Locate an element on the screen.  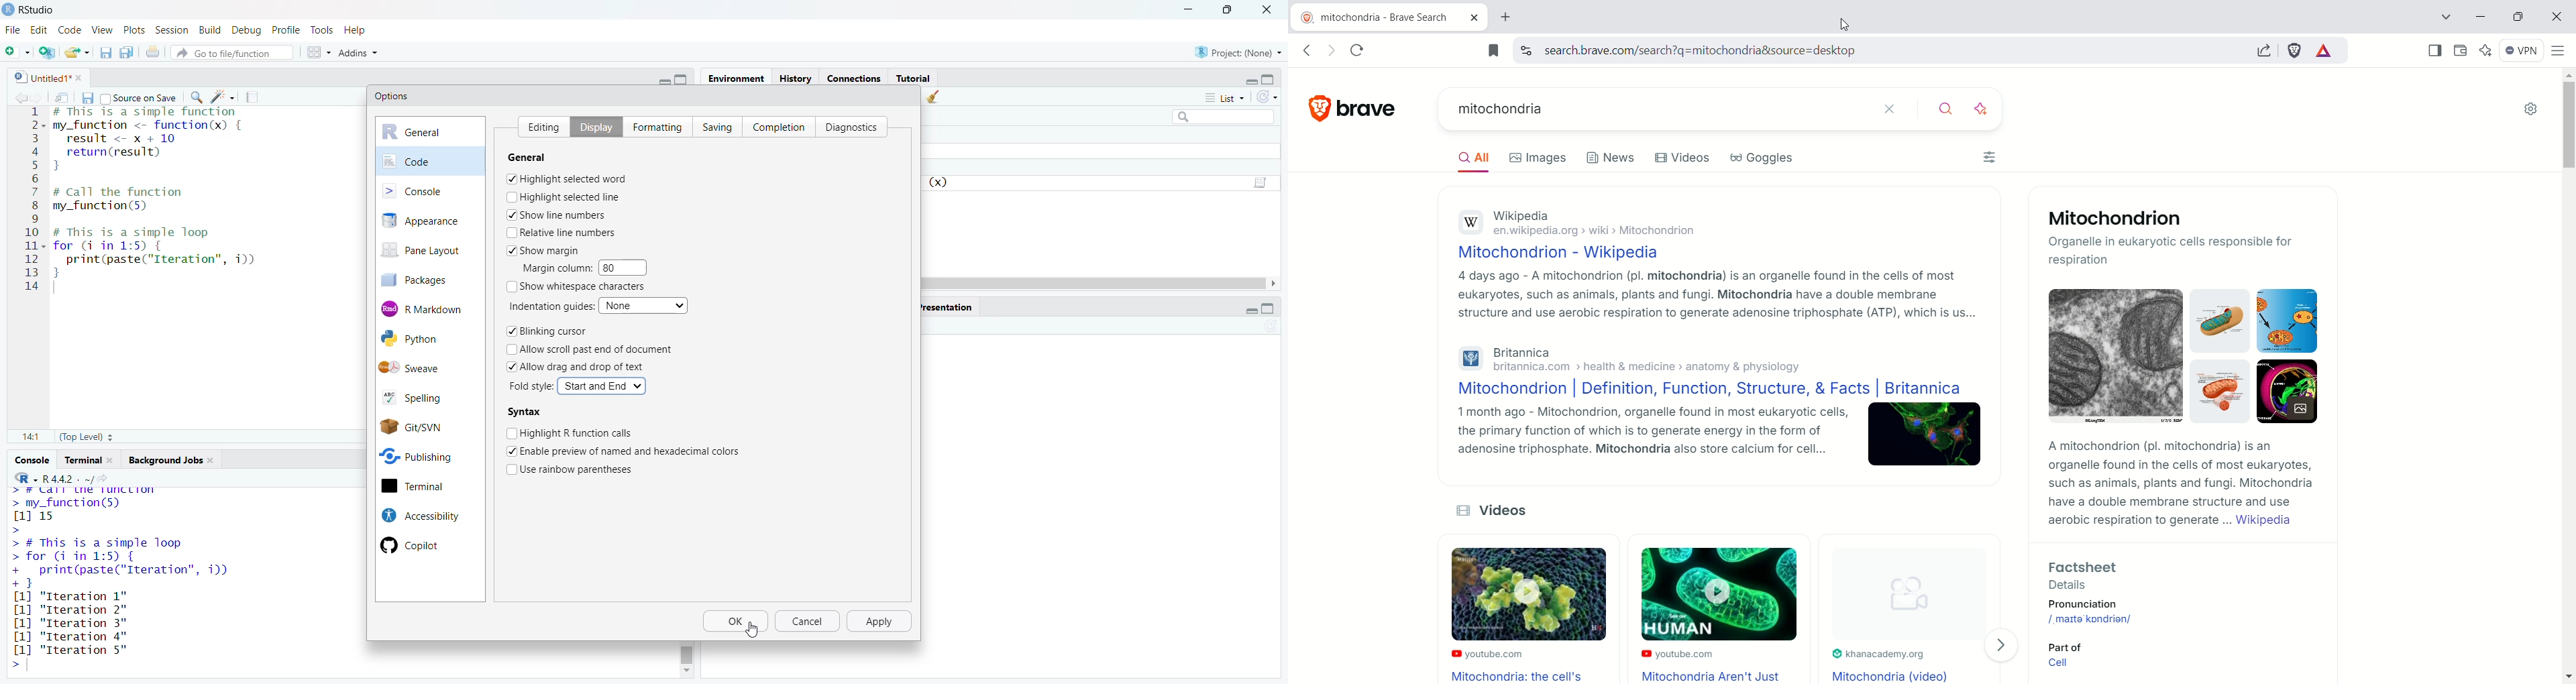
minimize is located at coordinates (1187, 8).